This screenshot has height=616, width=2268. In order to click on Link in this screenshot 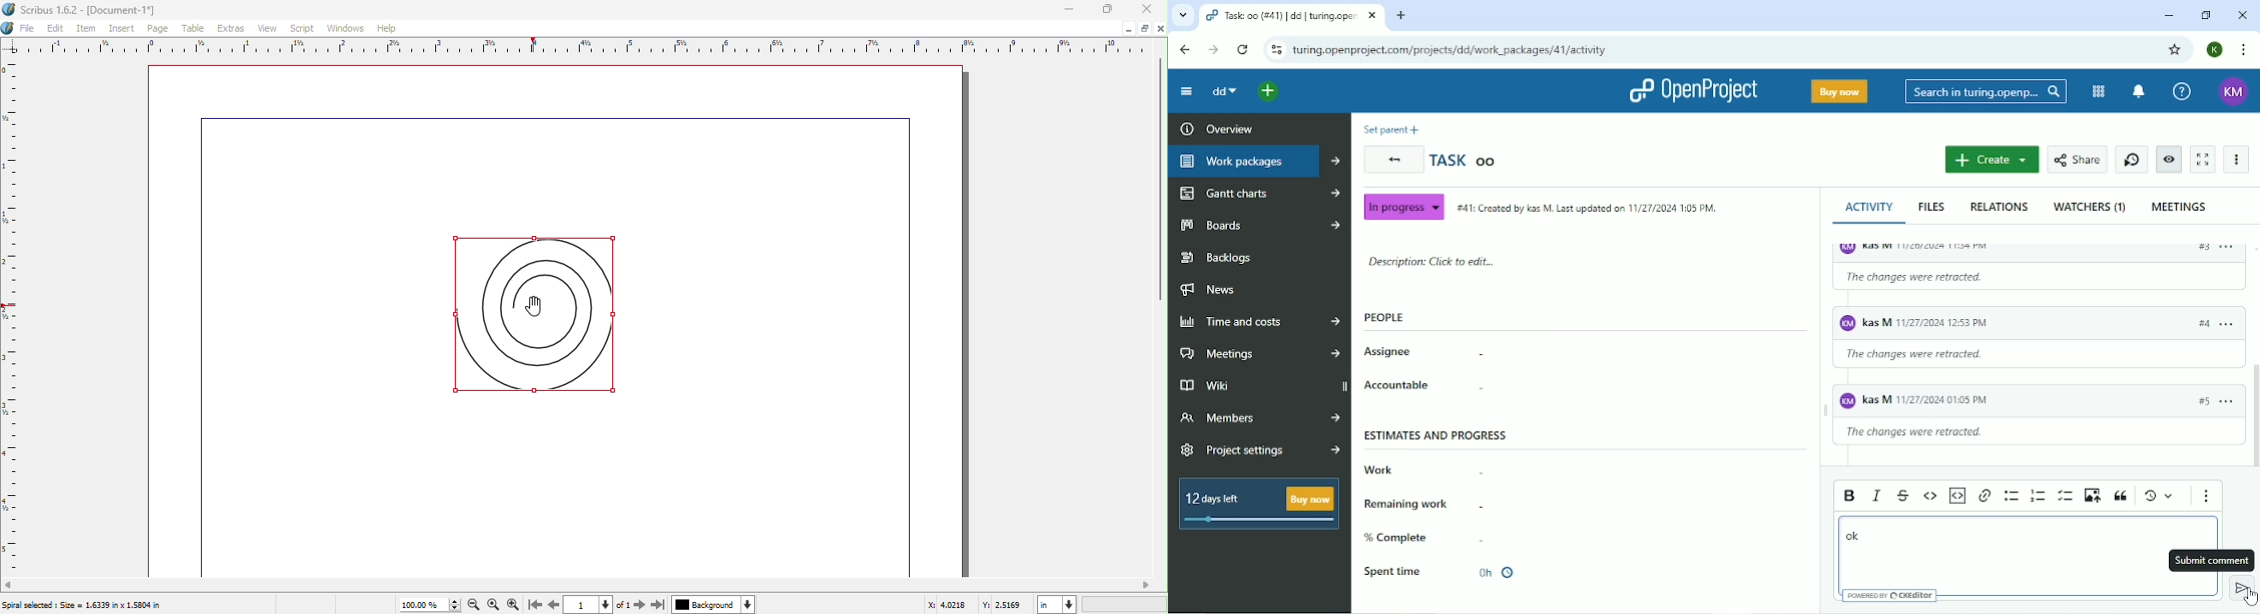, I will do `click(1984, 496)`.